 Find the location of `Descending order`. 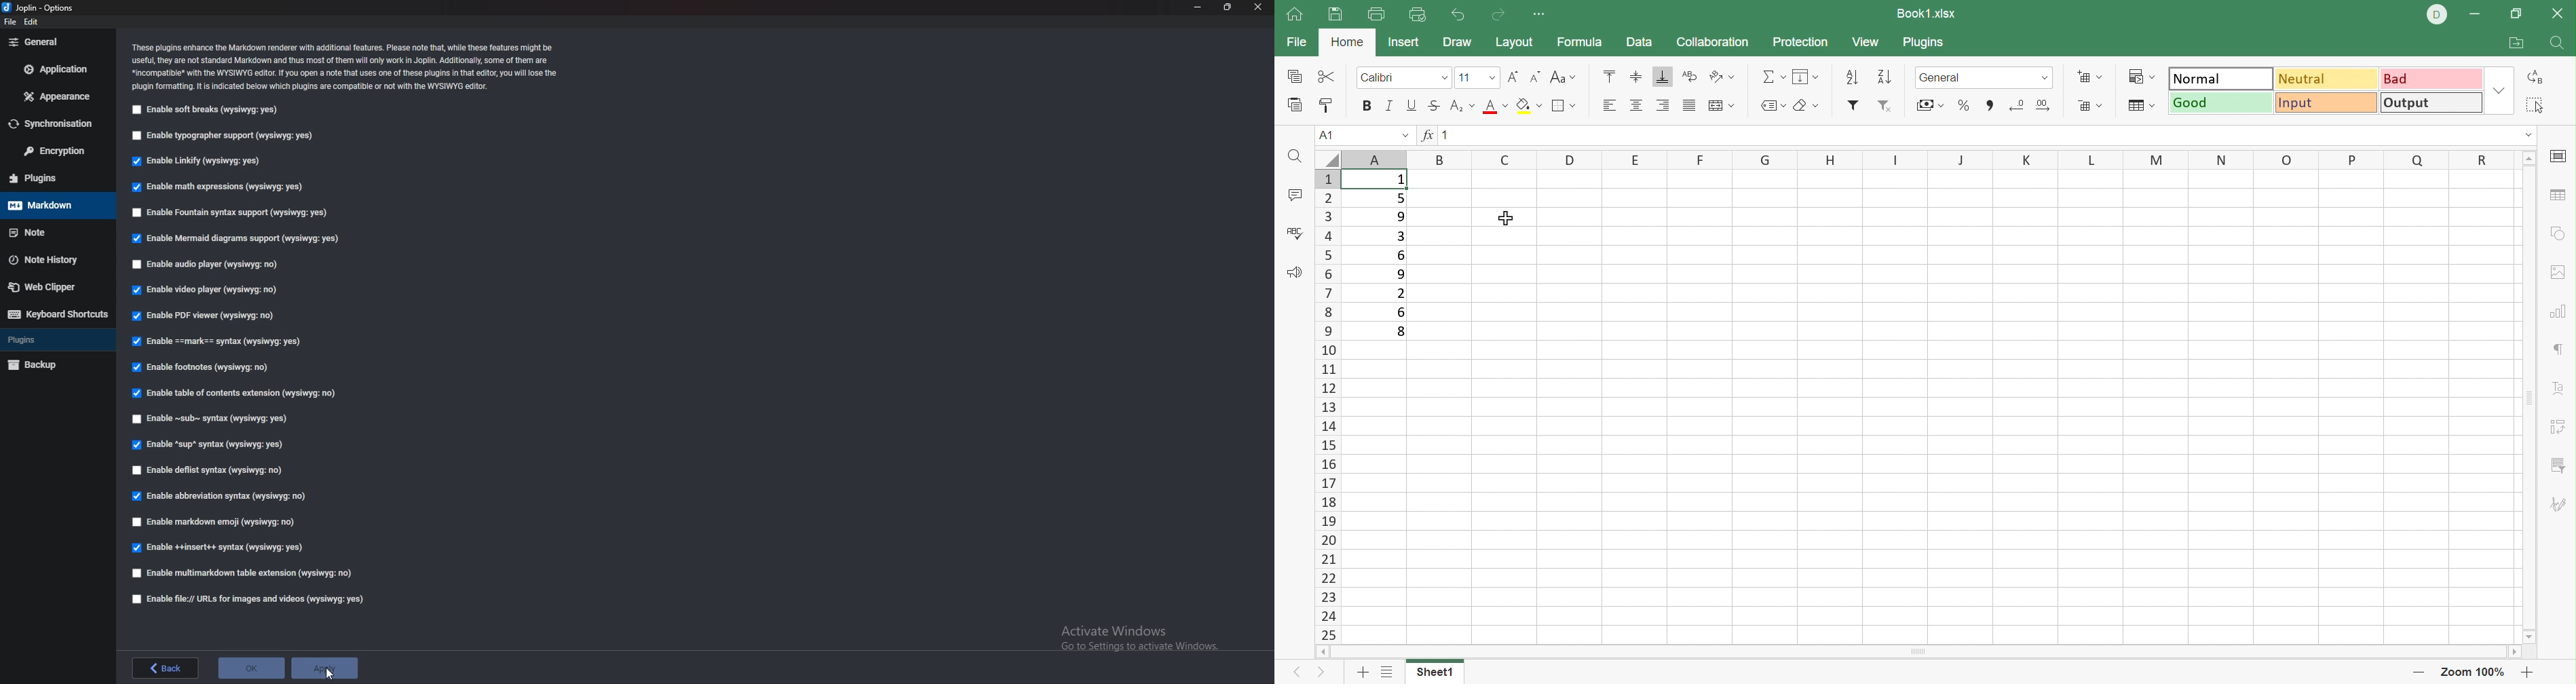

Descending order is located at coordinates (1885, 77).